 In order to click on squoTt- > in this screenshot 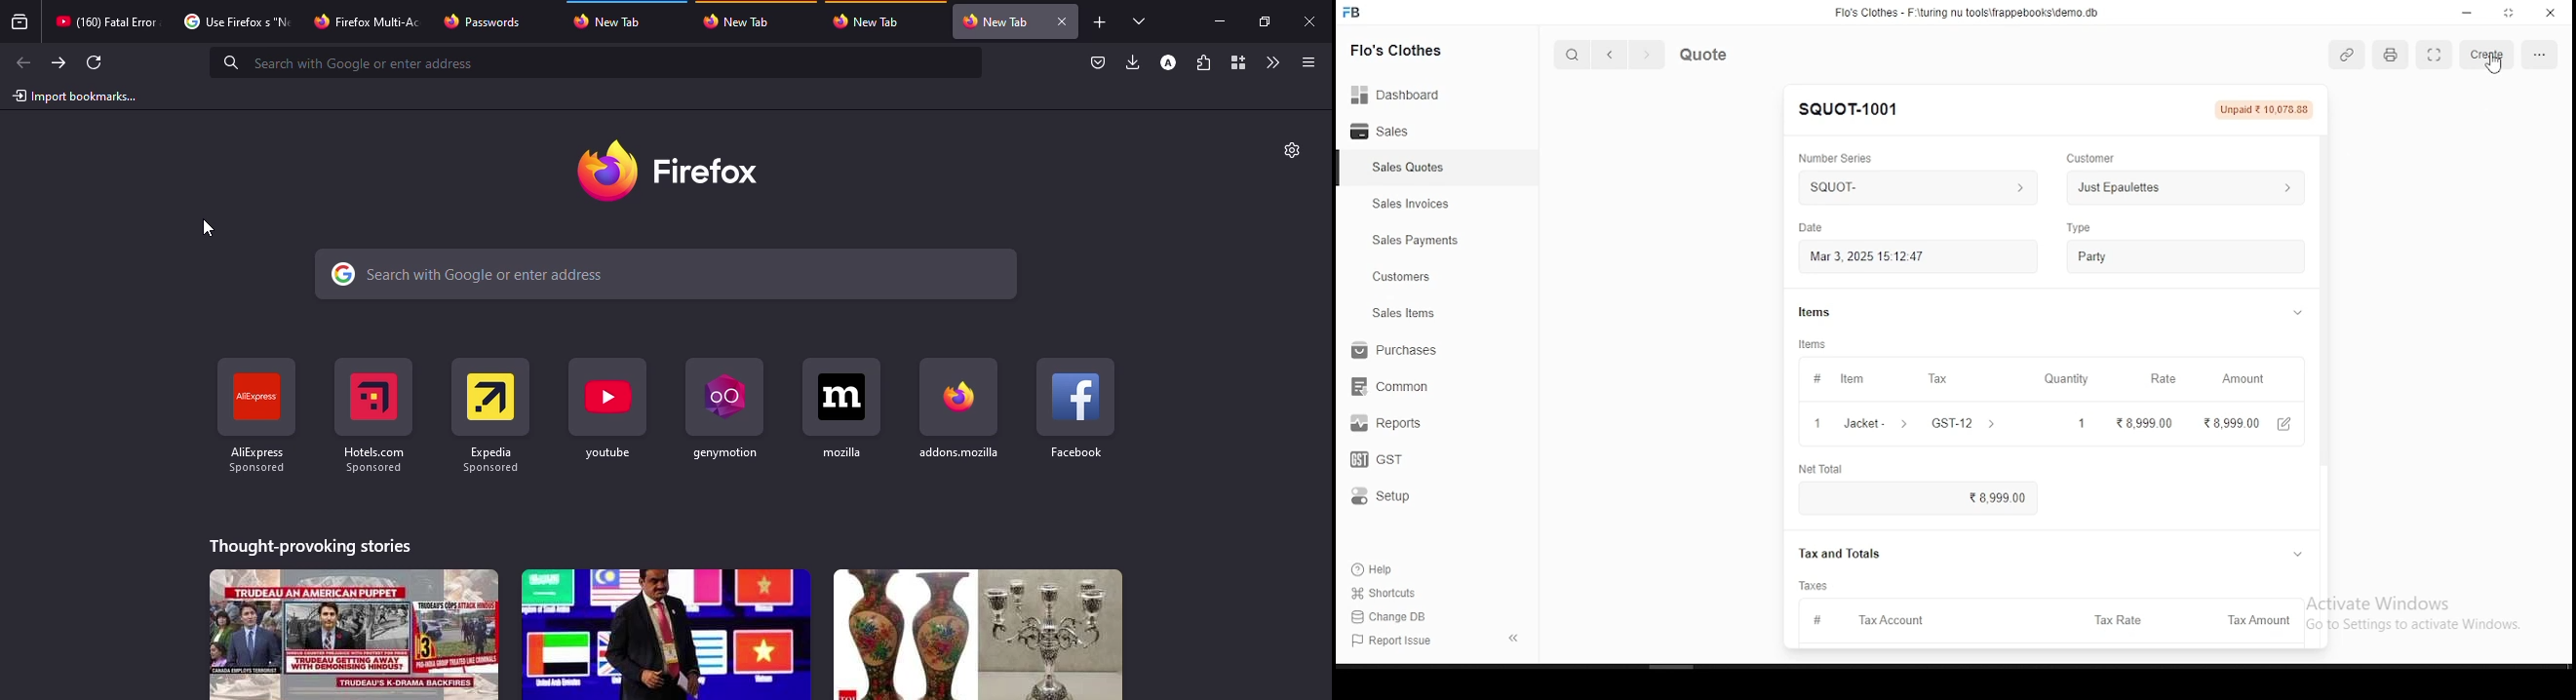, I will do `click(1914, 188)`.